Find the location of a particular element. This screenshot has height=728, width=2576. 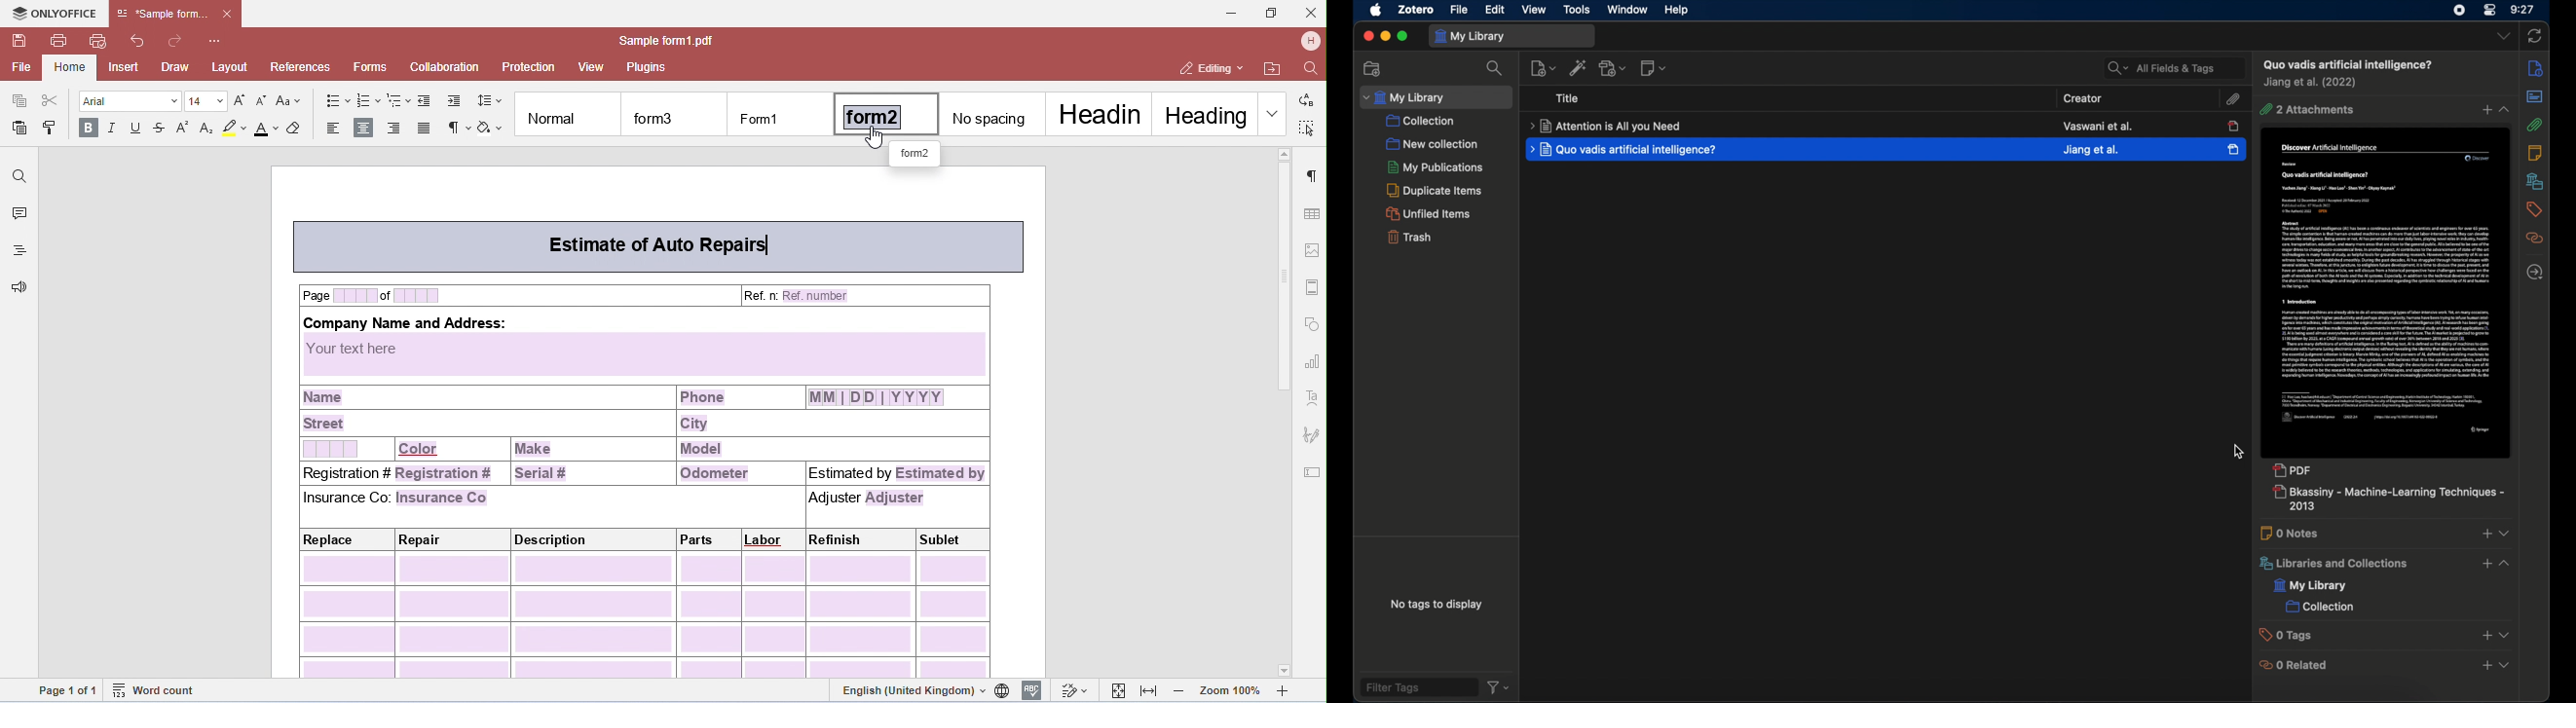

add is located at coordinates (2487, 535).